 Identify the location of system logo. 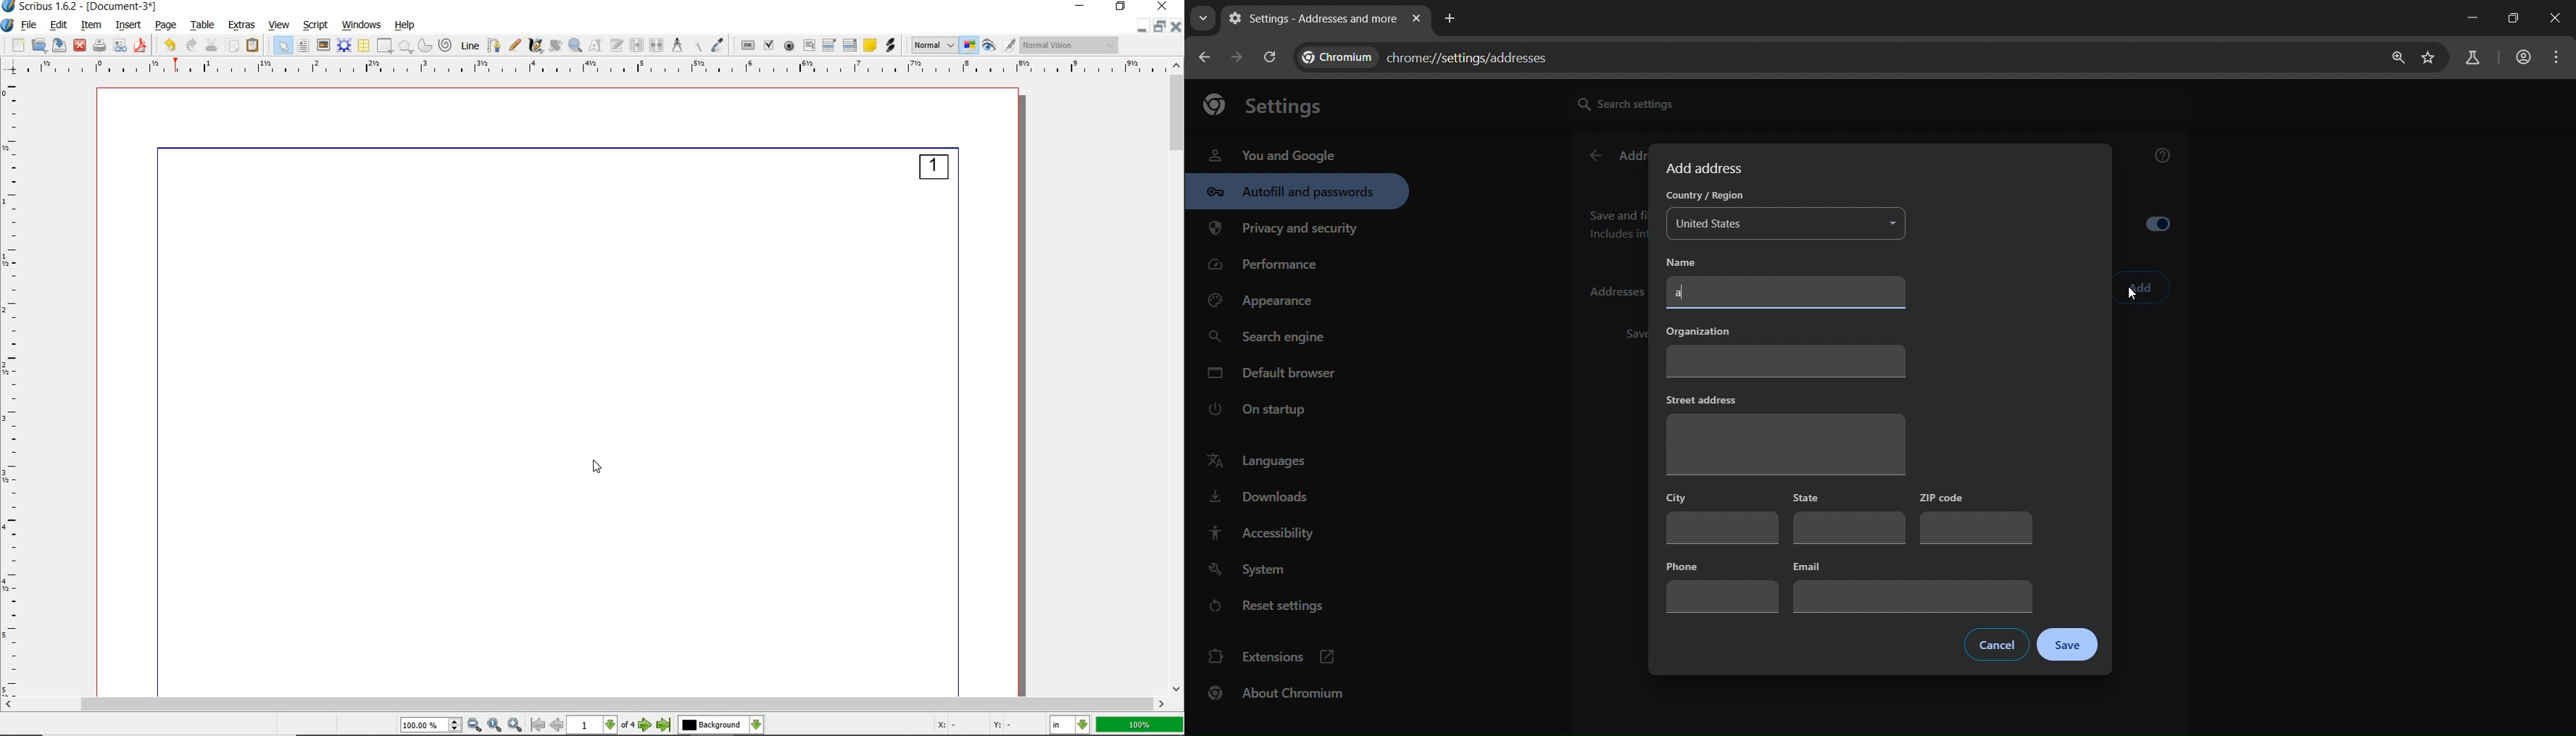
(8, 26).